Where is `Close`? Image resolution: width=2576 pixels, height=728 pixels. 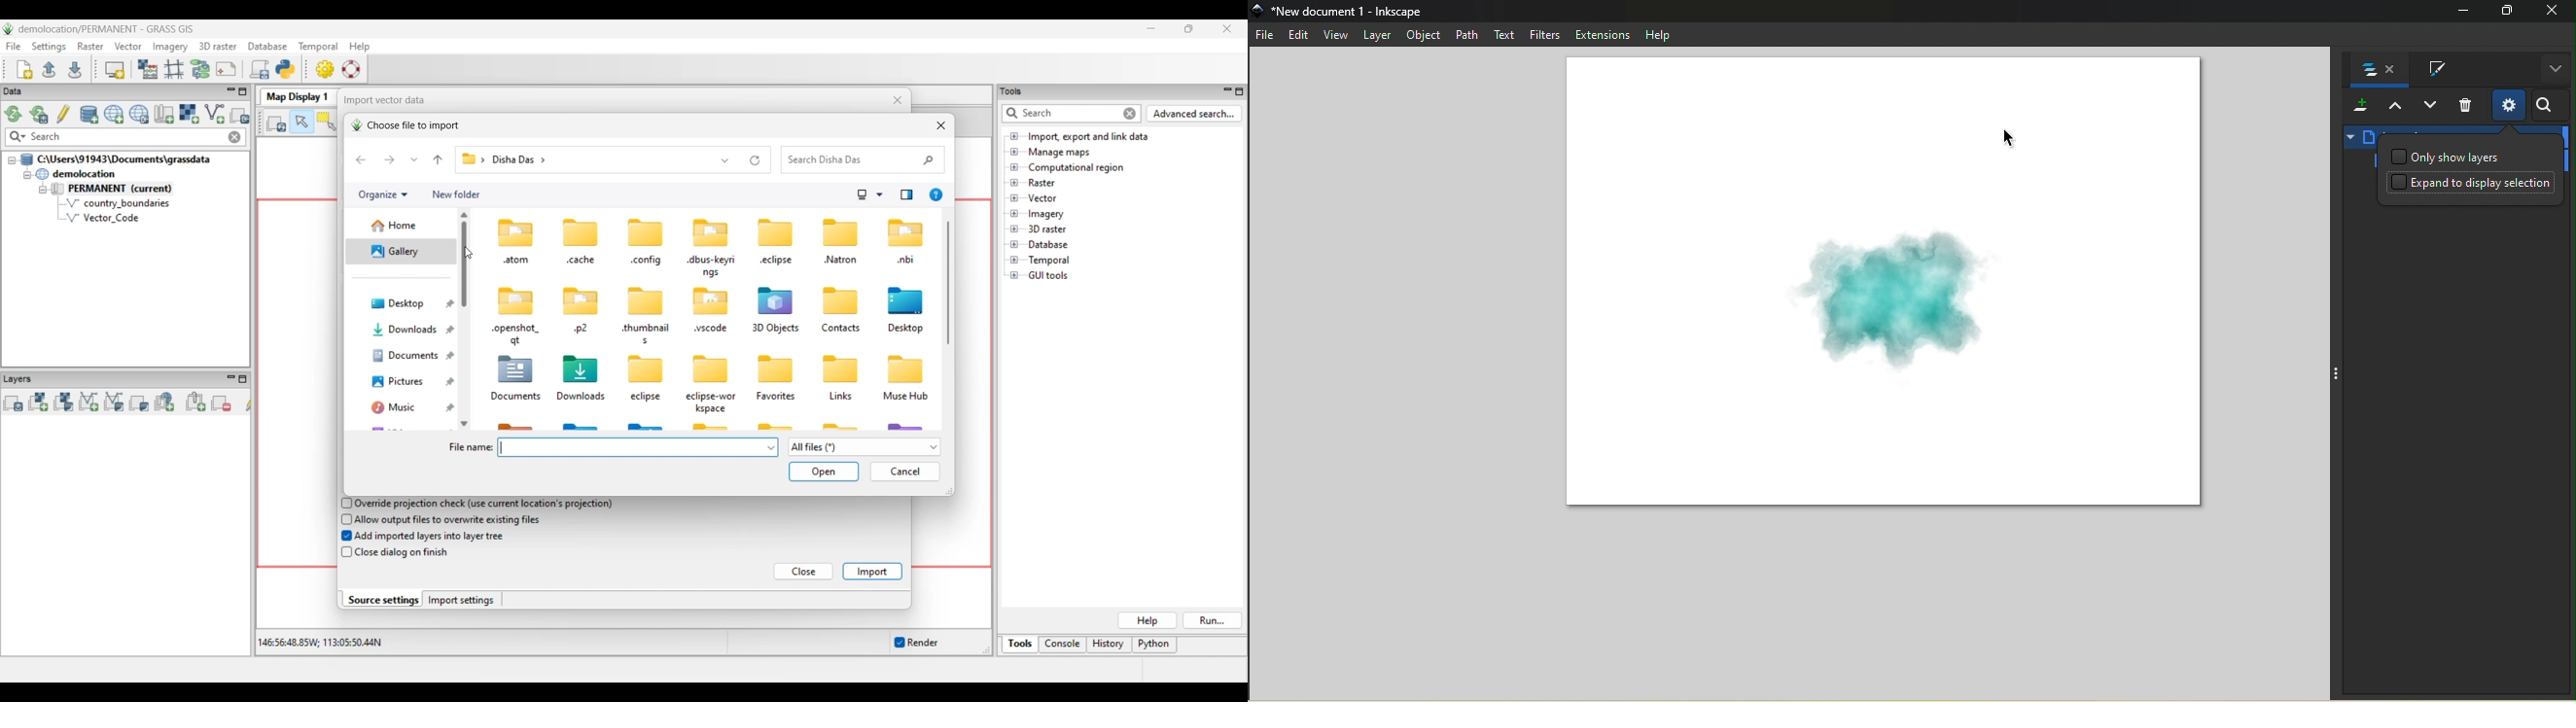
Close is located at coordinates (2554, 12).